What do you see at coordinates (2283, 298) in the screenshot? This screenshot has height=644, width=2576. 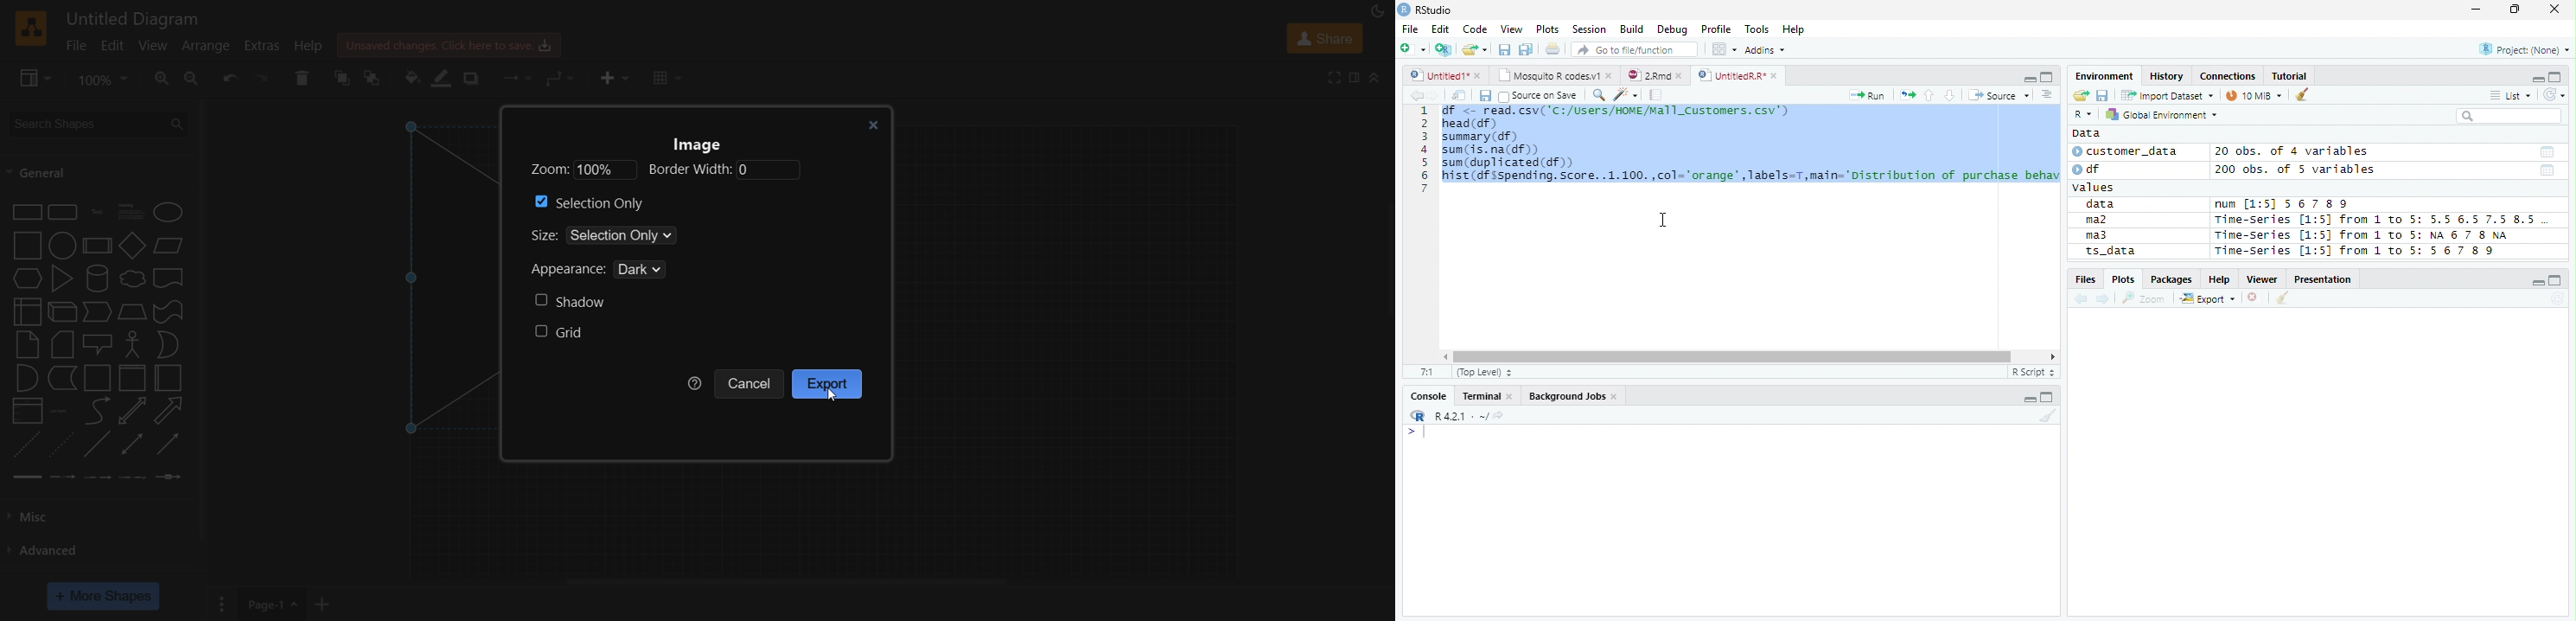 I see `Clean` at bounding box center [2283, 298].